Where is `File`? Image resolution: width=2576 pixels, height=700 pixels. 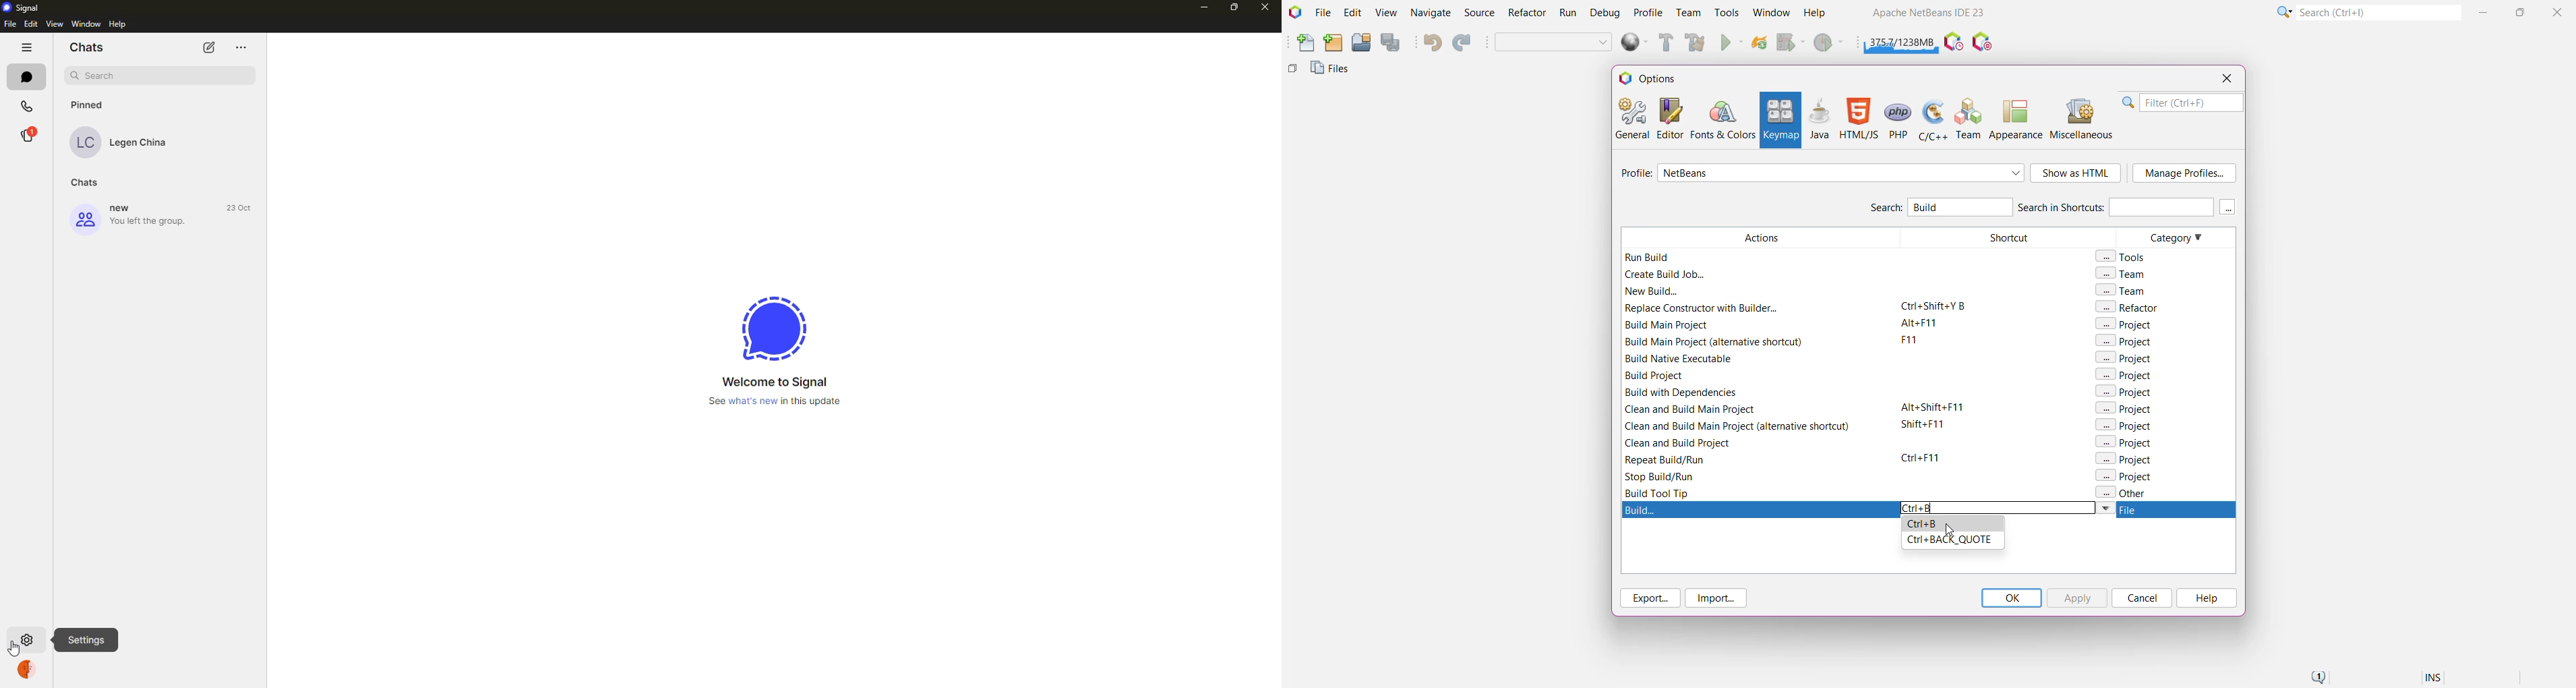
File is located at coordinates (11, 23).